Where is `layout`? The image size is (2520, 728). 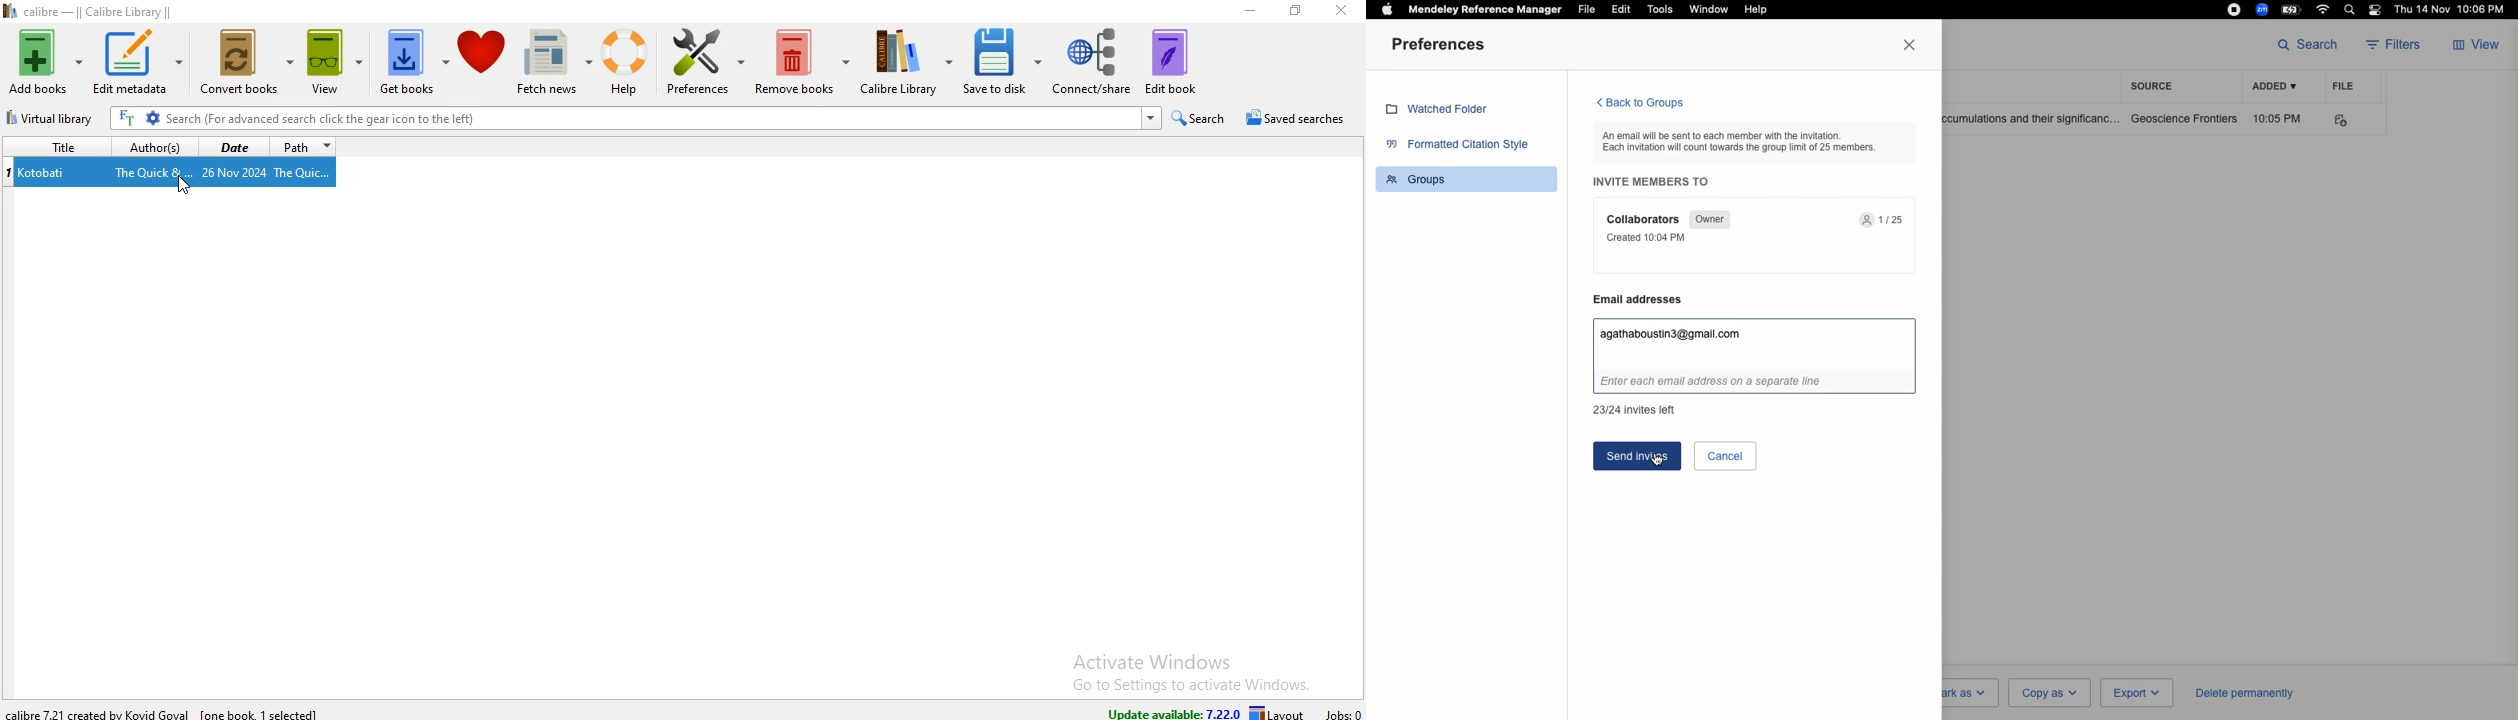 layout is located at coordinates (1281, 712).